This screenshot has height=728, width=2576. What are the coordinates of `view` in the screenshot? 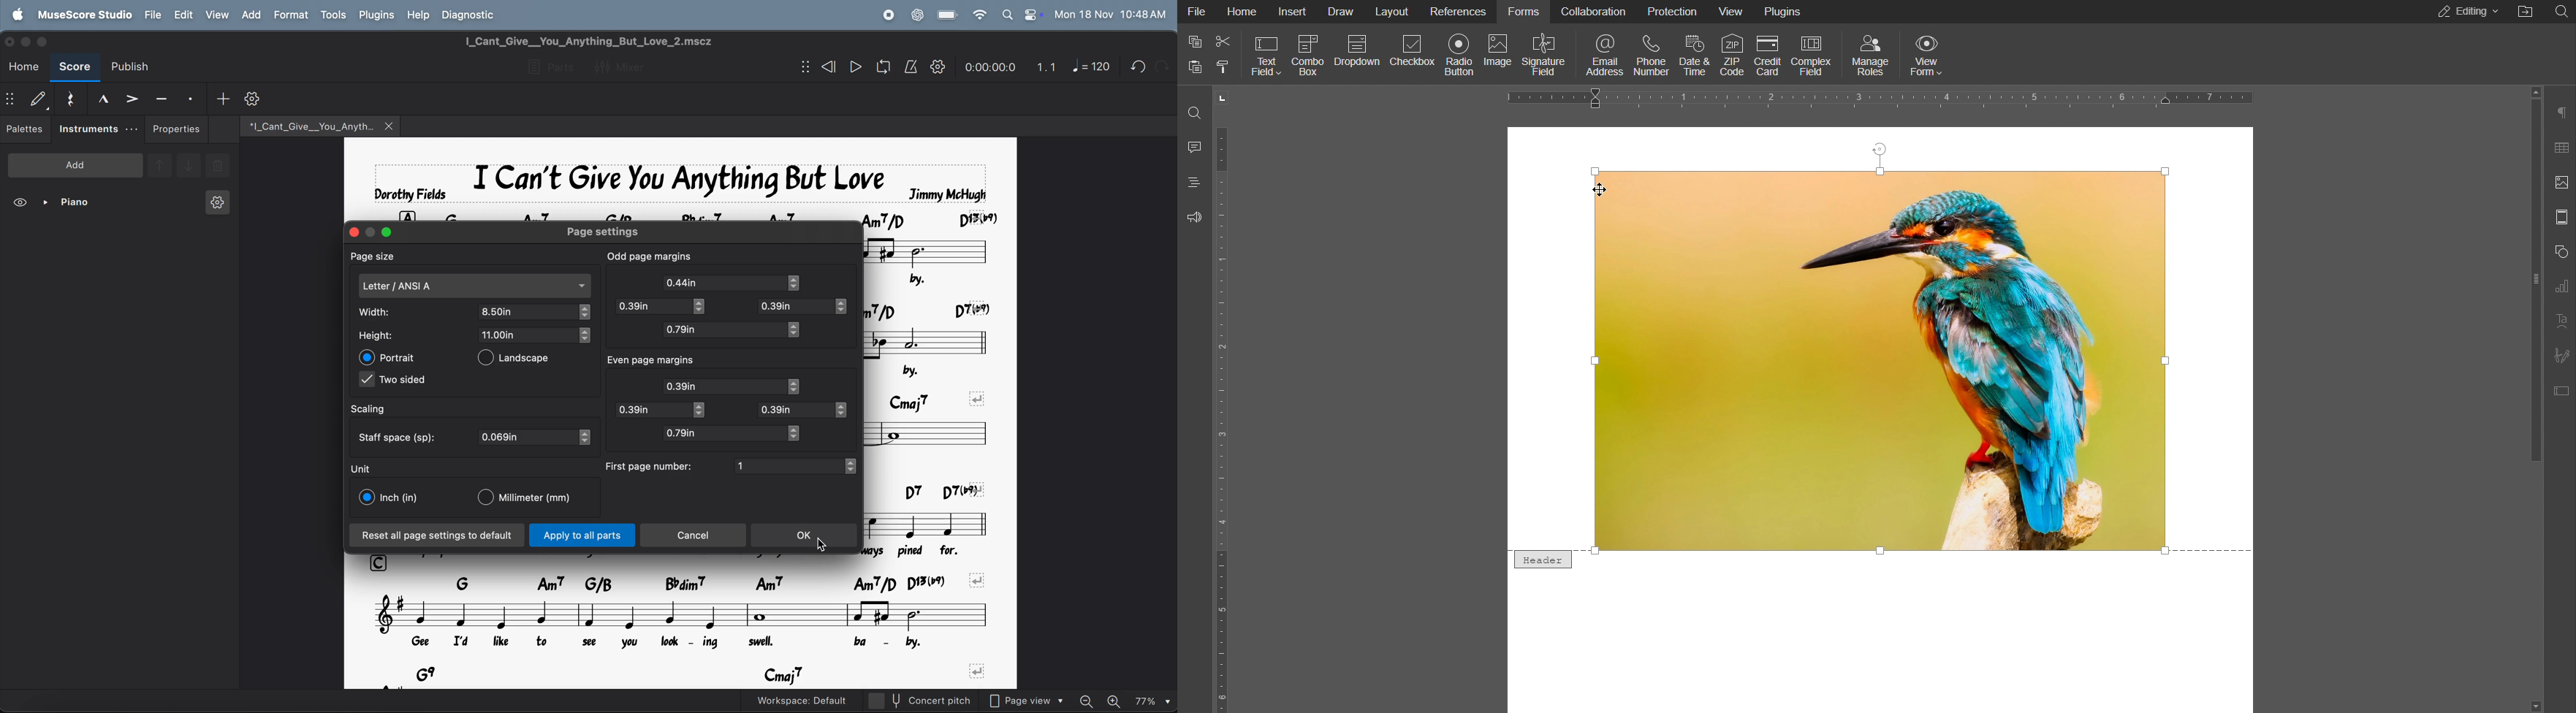 It's located at (216, 14).